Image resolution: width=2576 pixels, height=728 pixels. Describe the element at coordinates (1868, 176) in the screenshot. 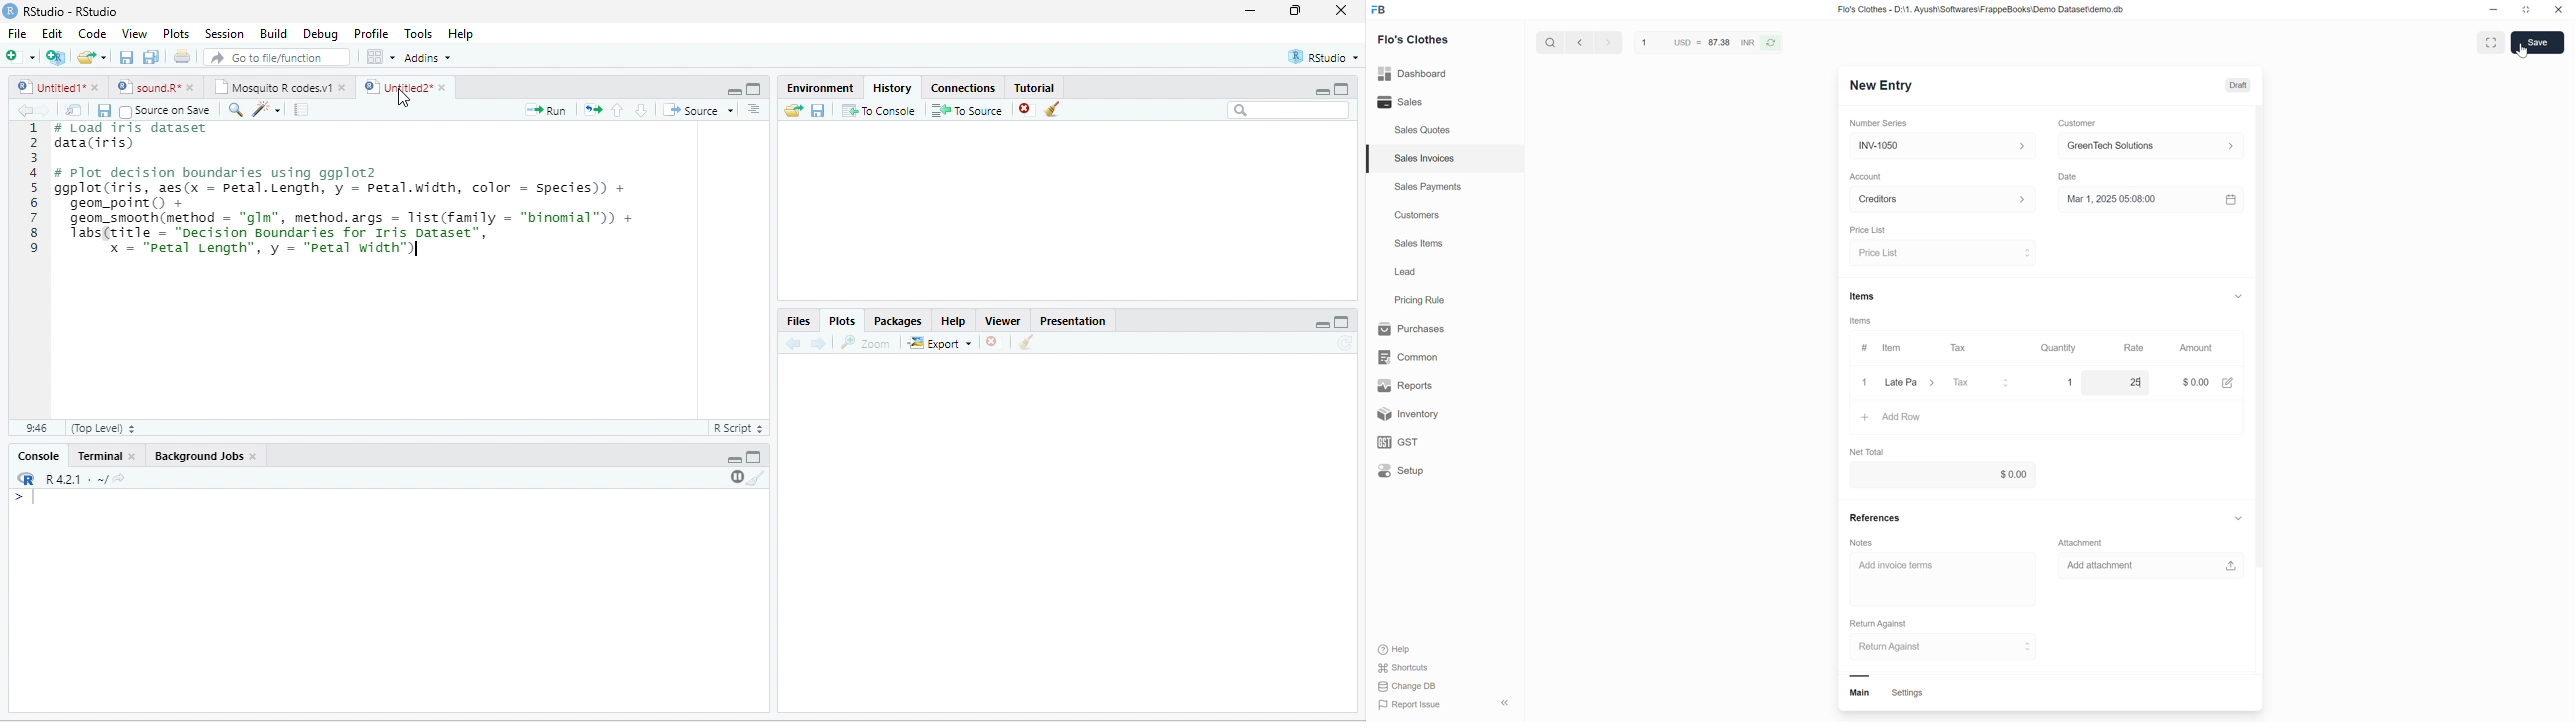

I see `Account` at that location.